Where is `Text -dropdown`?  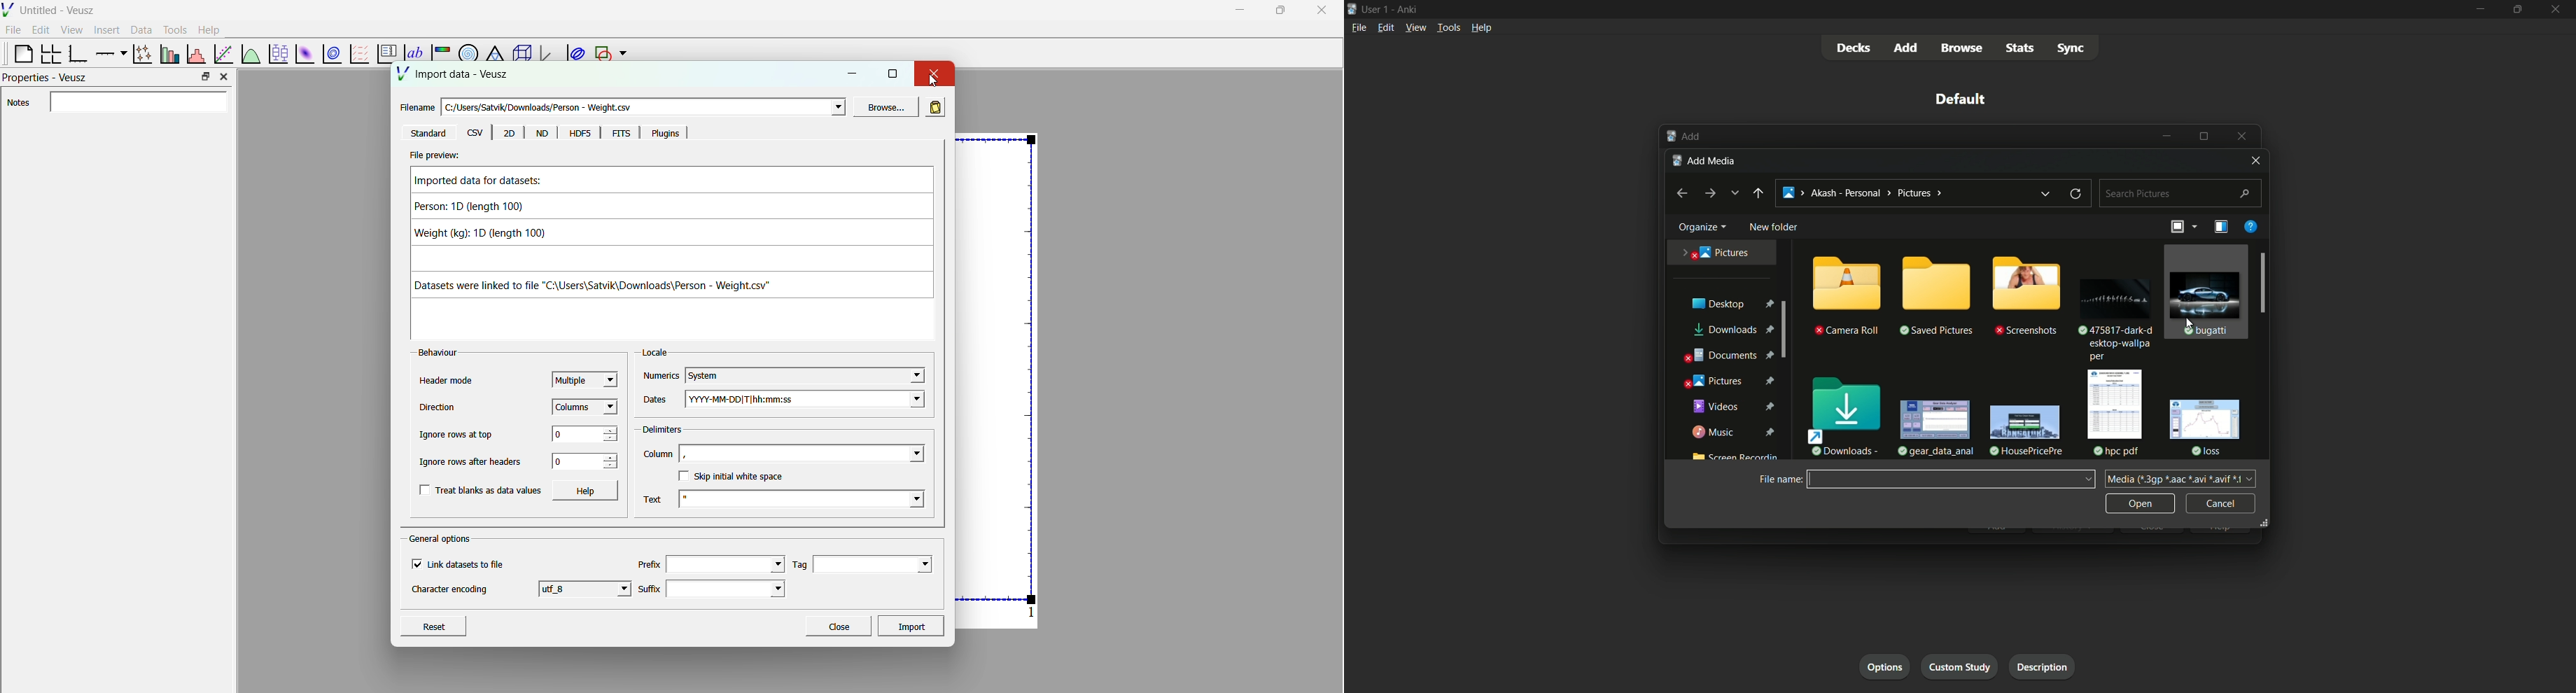 Text -dropdown is located at coordinates (814, 502).